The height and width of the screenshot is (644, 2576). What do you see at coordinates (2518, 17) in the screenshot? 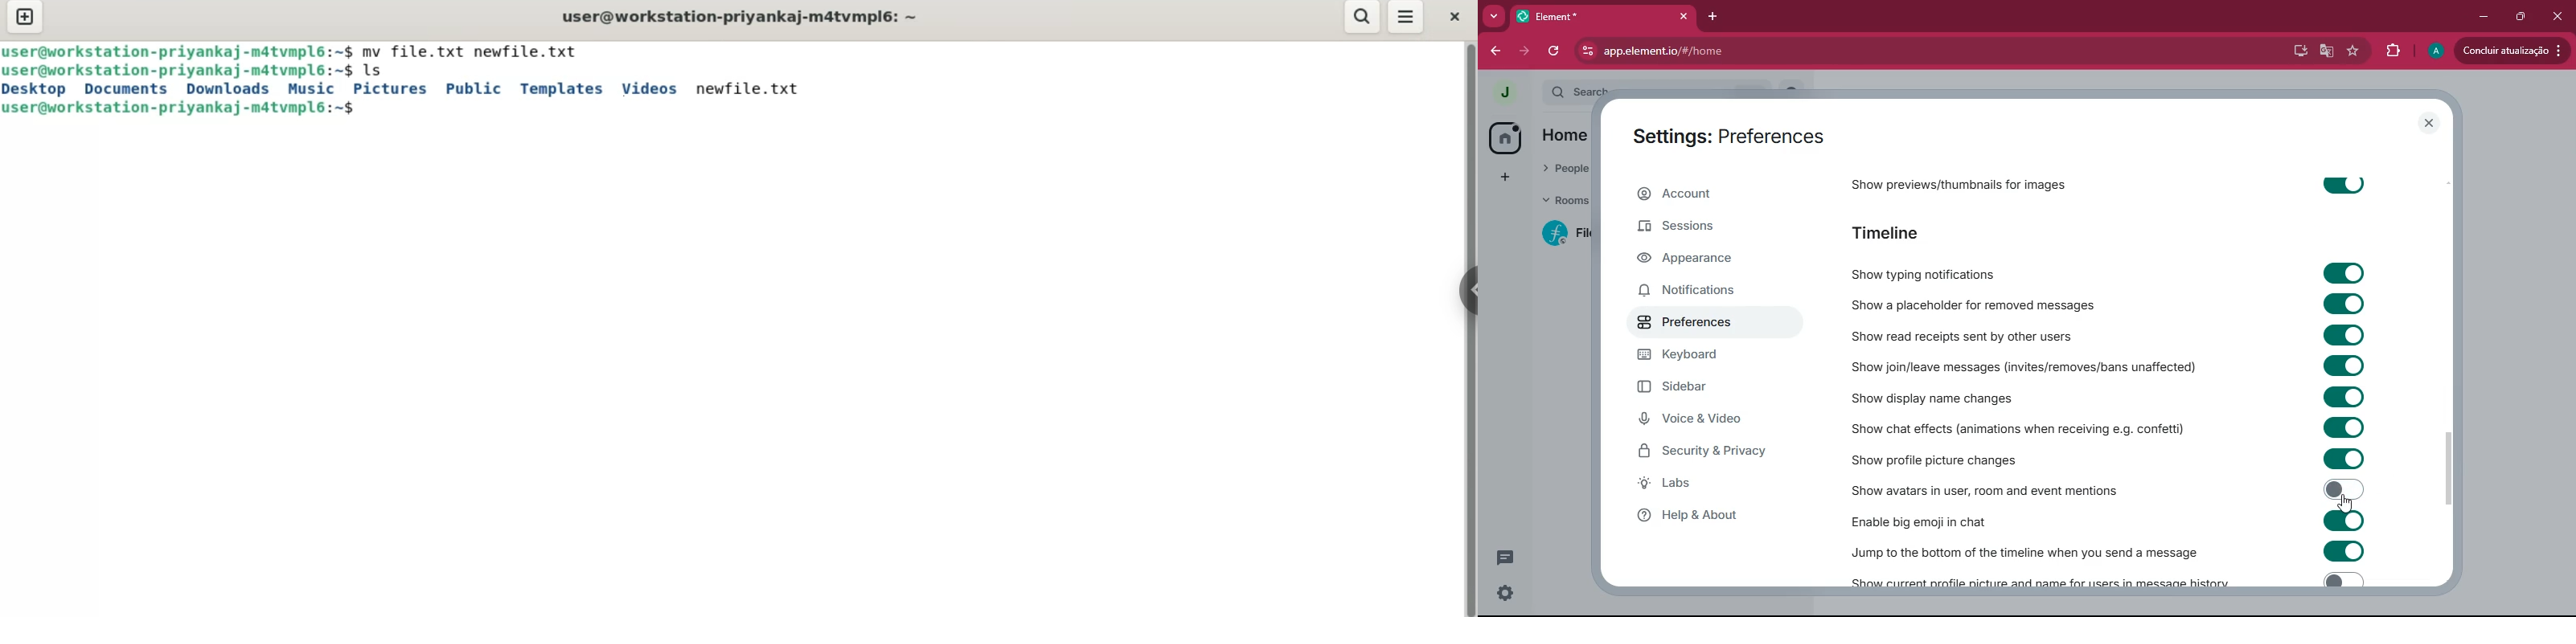
I see `restore down` at bounding box center [2518, 17].